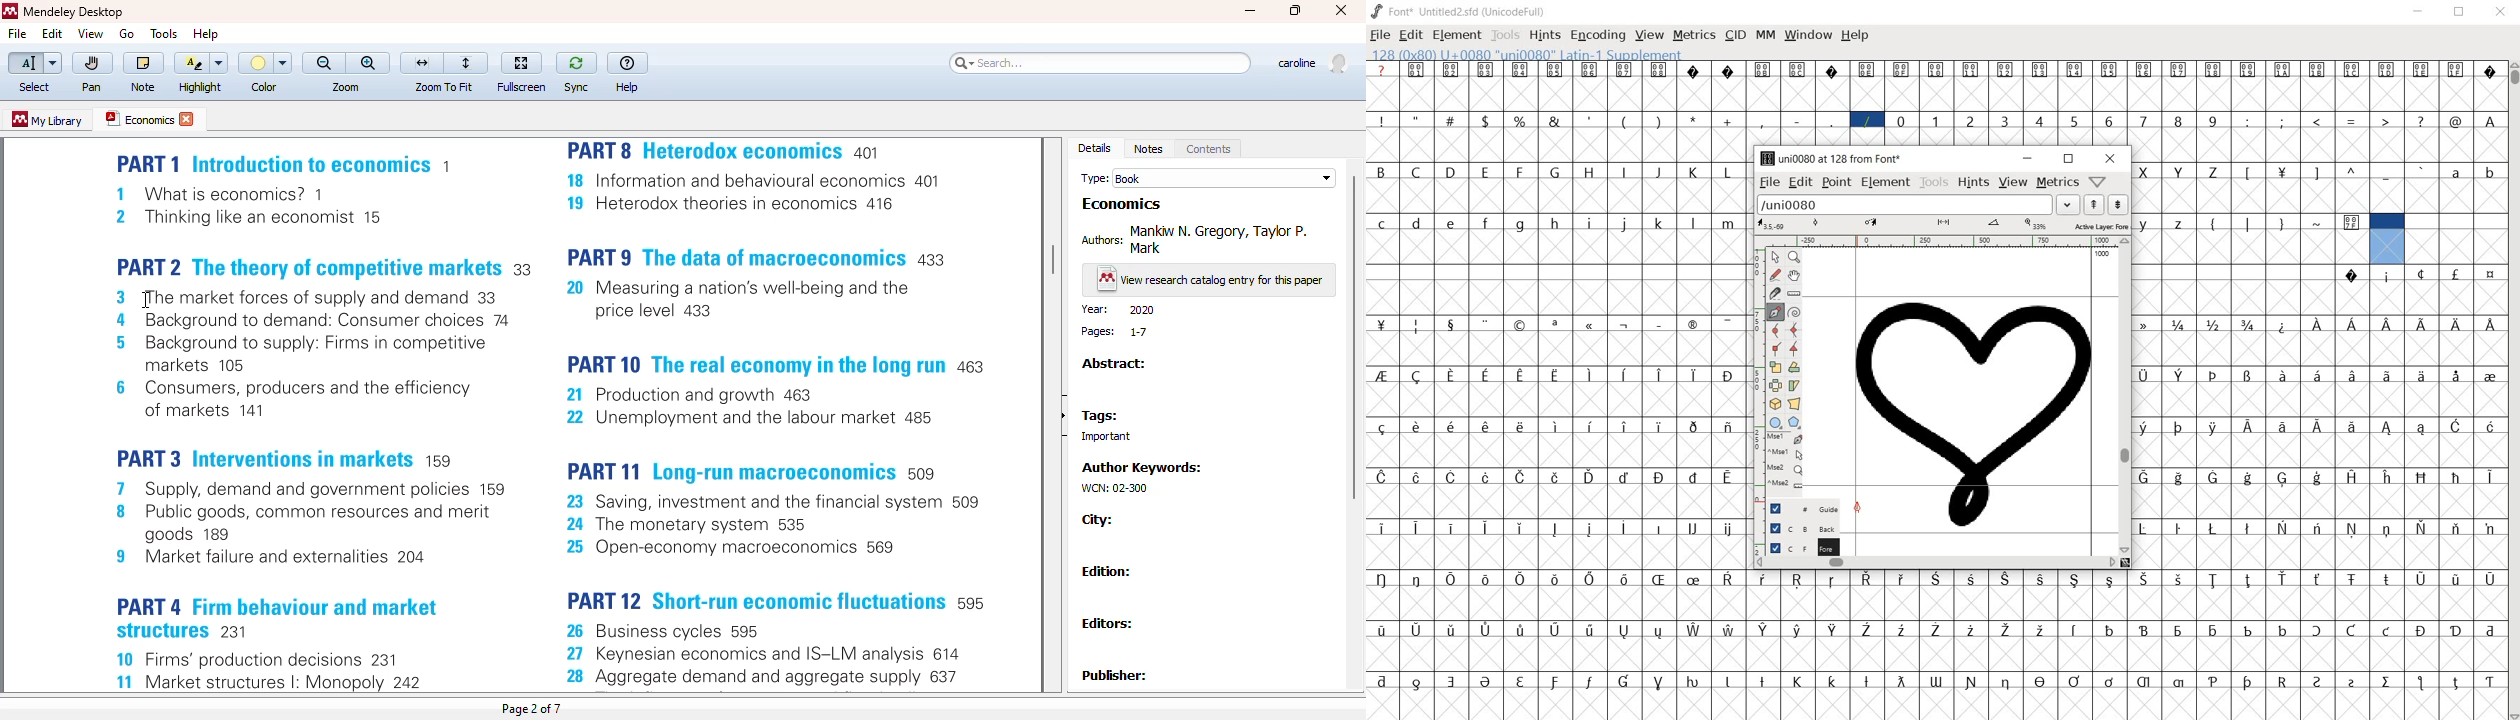  What do you see at coordinates (2213, 70) in the screenshot?
I see `glyph` at bounding box center [2213, 70].